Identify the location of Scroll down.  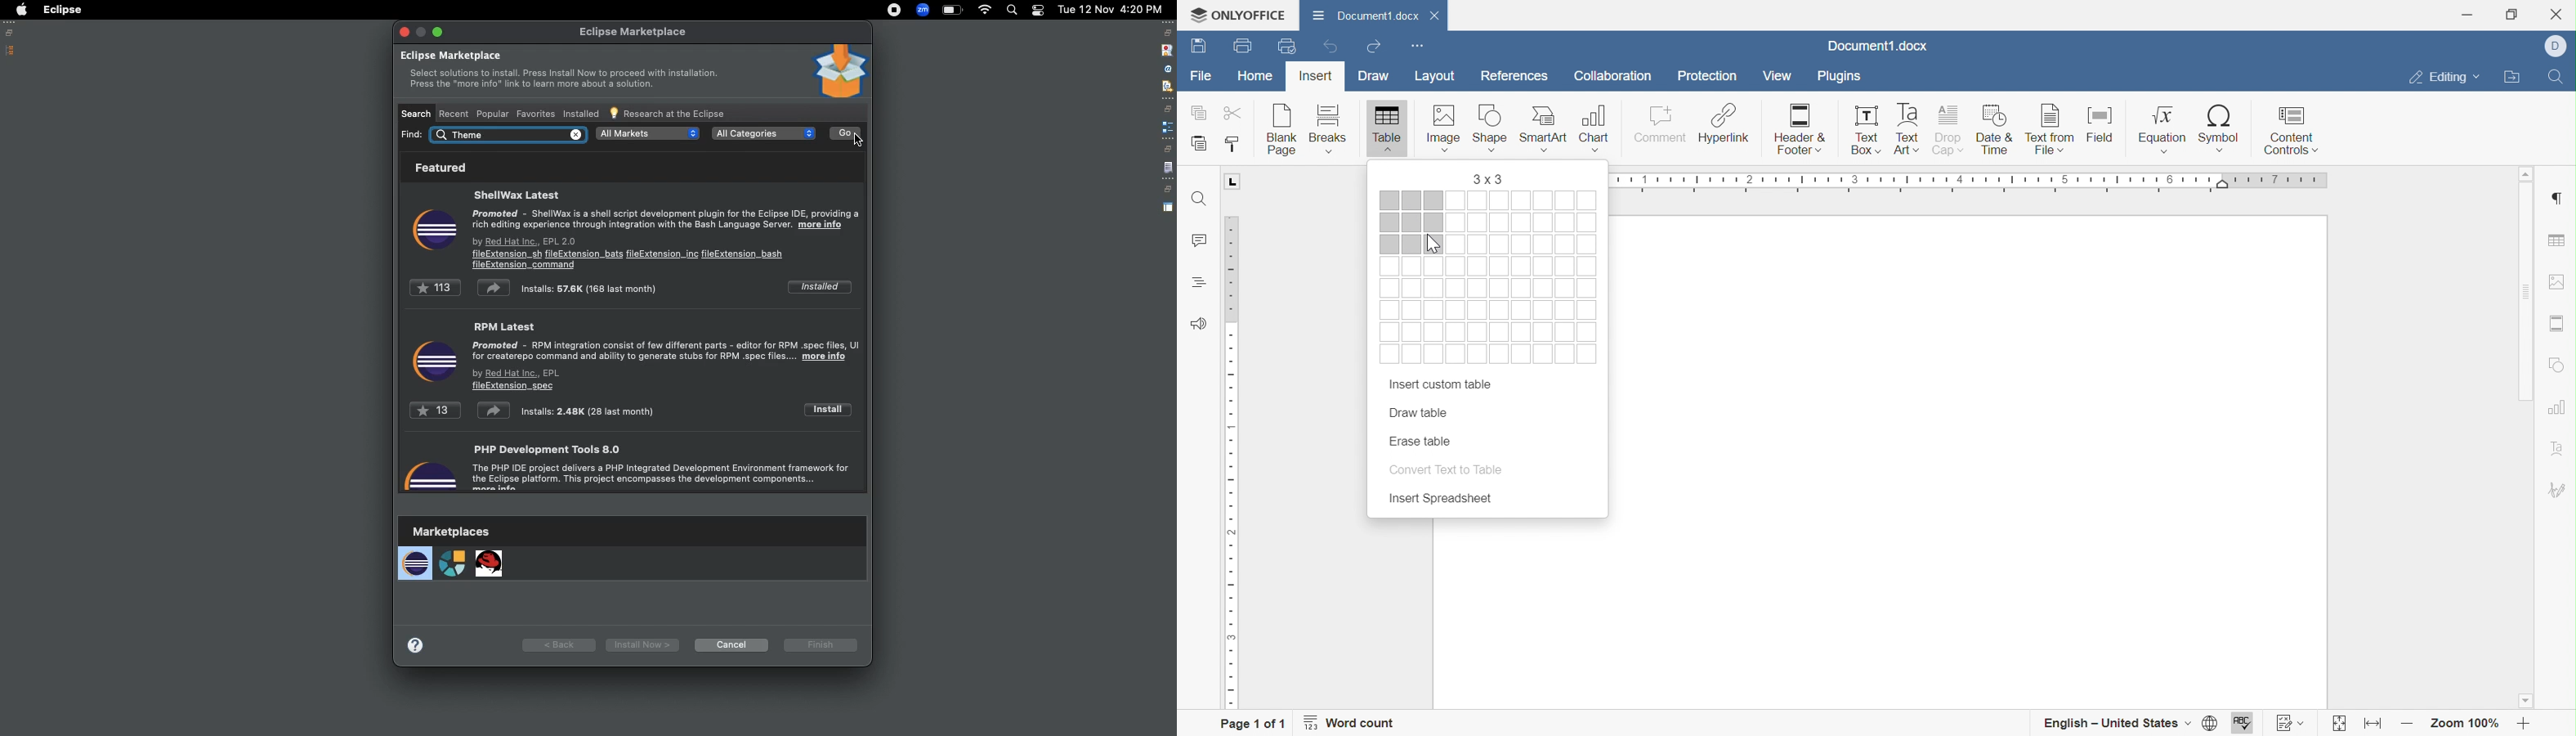
(2526, 702).